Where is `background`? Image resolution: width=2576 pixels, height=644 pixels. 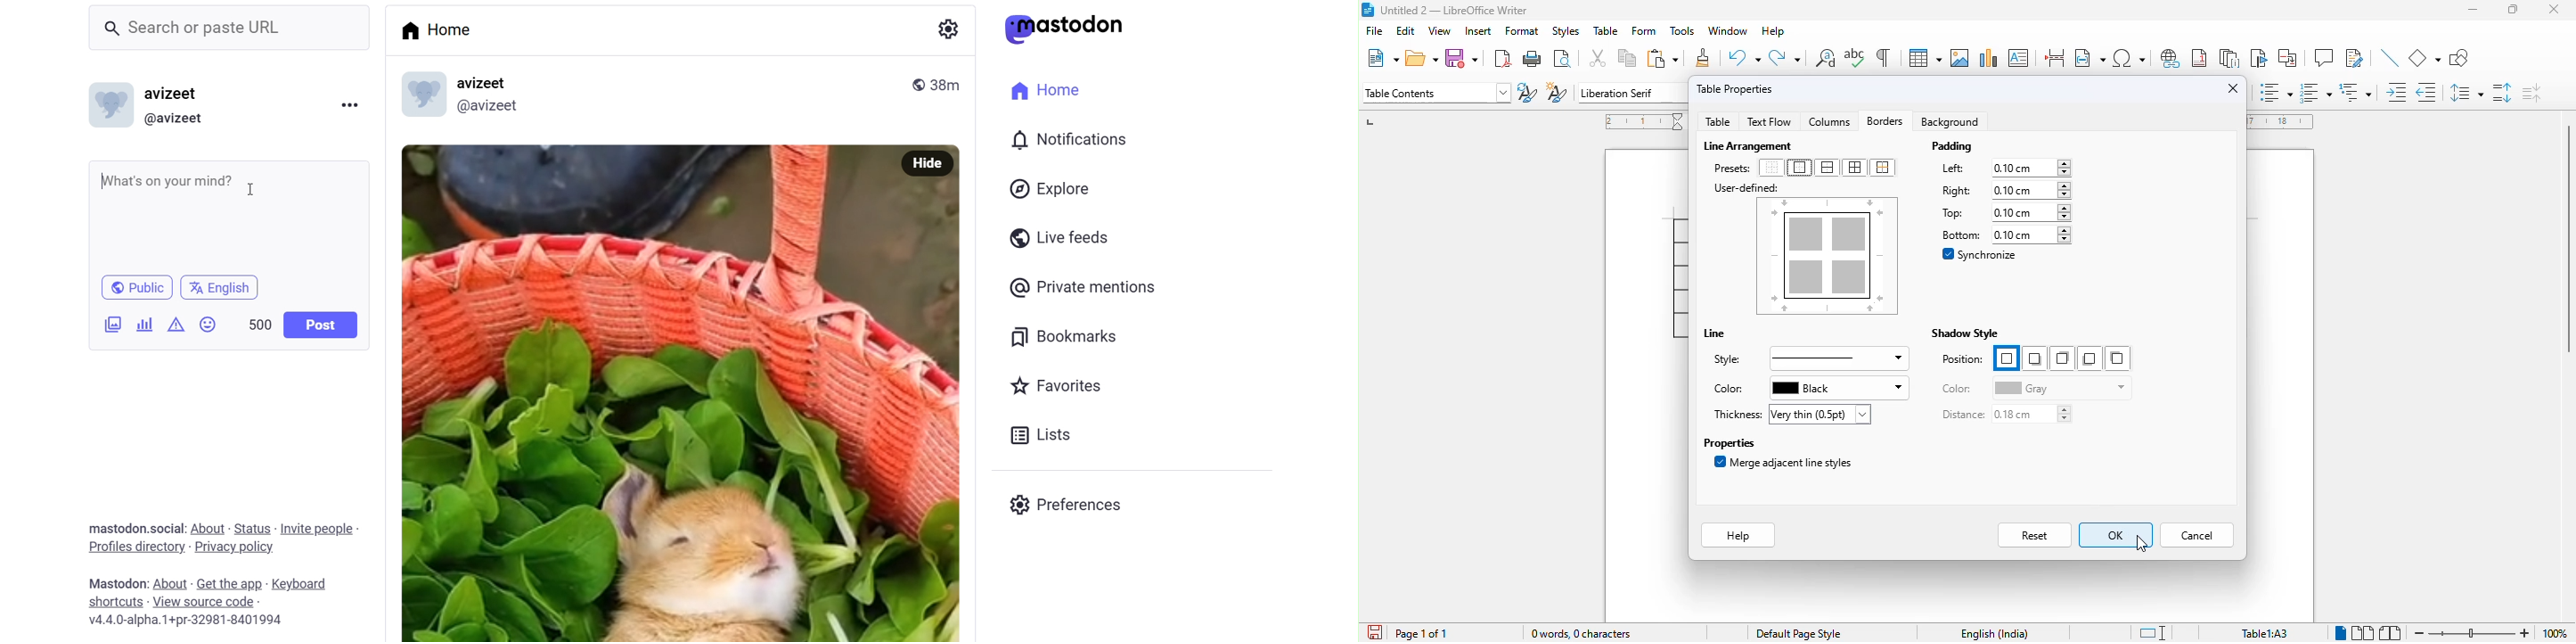 background is located at coordinates (1952, 121).